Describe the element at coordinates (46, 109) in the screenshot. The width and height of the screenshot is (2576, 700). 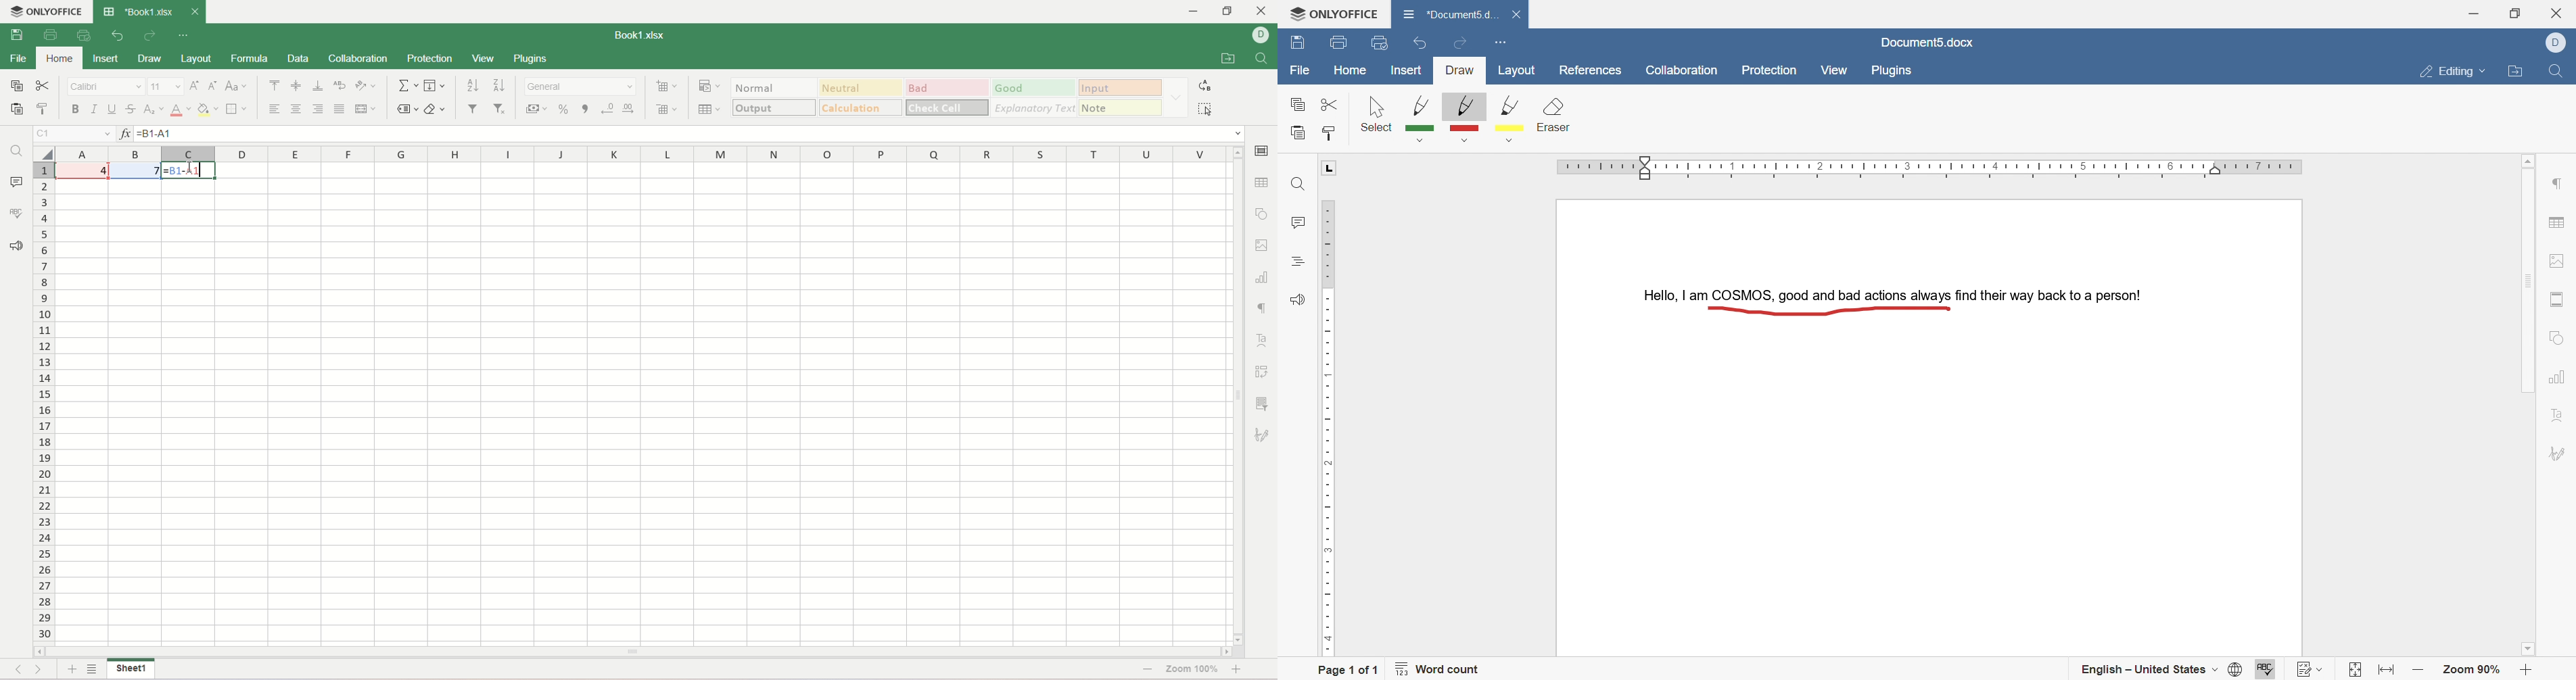
I see `paste` at that location.